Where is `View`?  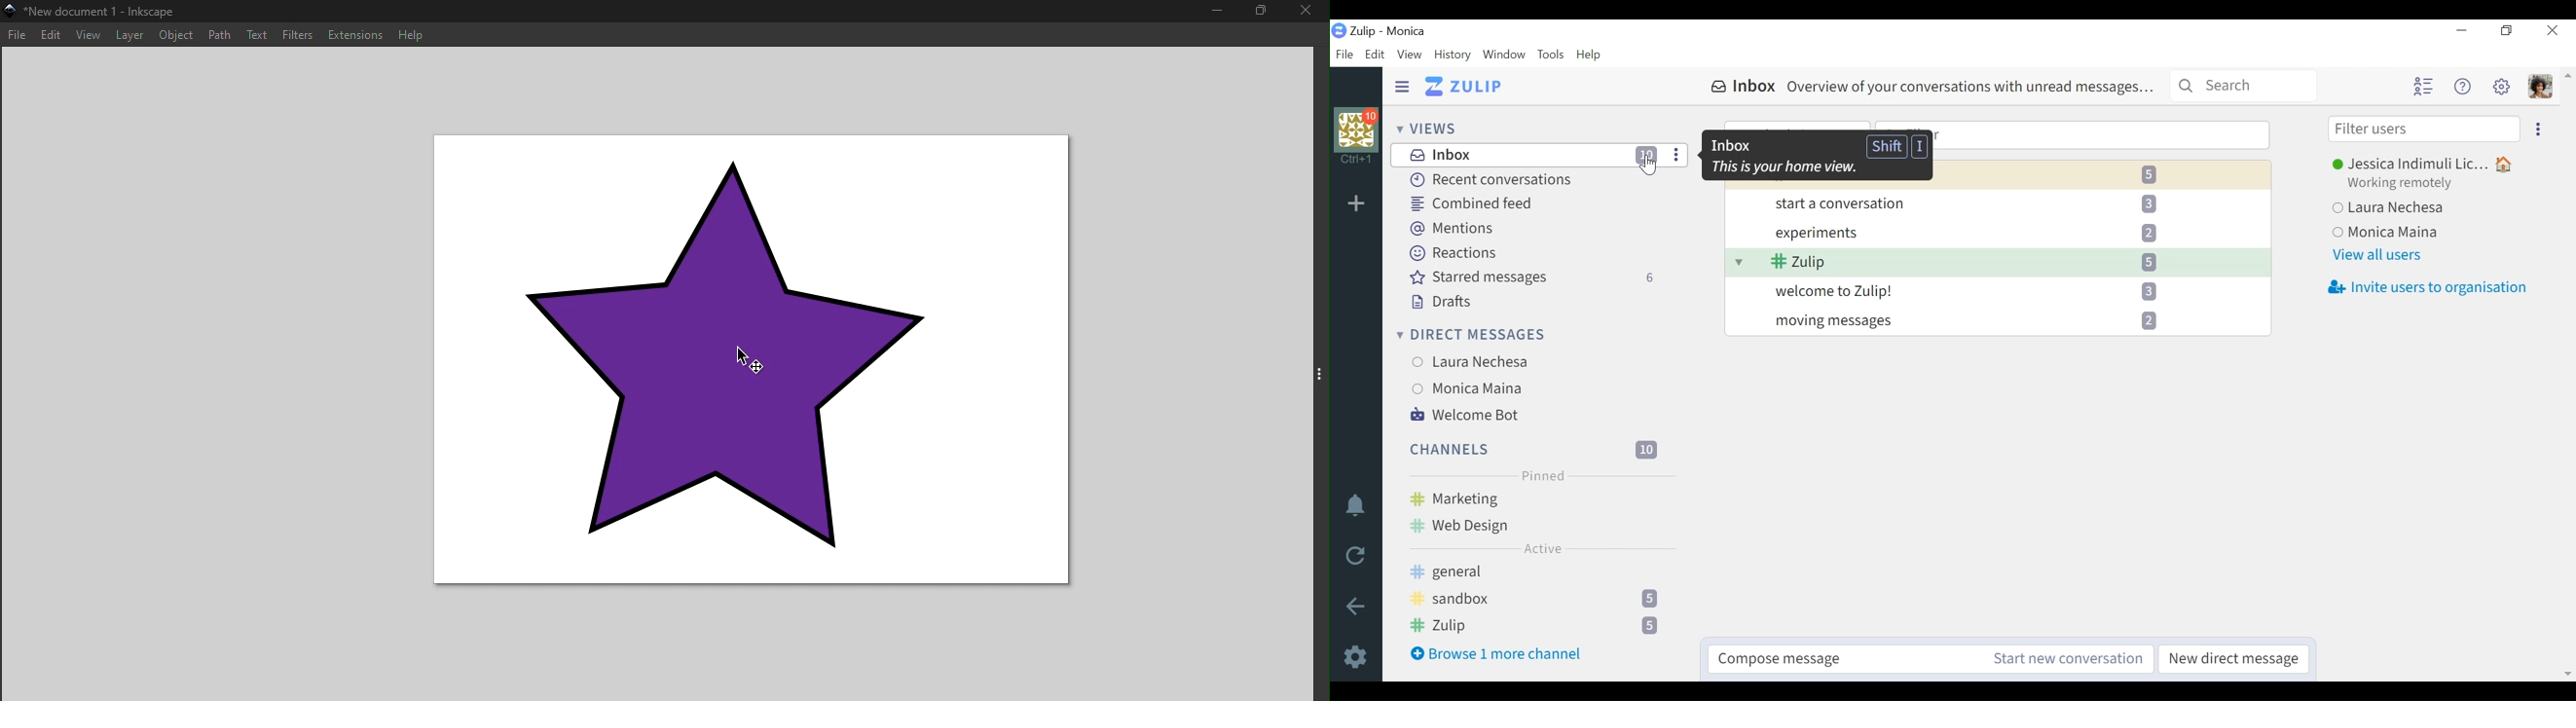 View is located at coordinates (88, 34).